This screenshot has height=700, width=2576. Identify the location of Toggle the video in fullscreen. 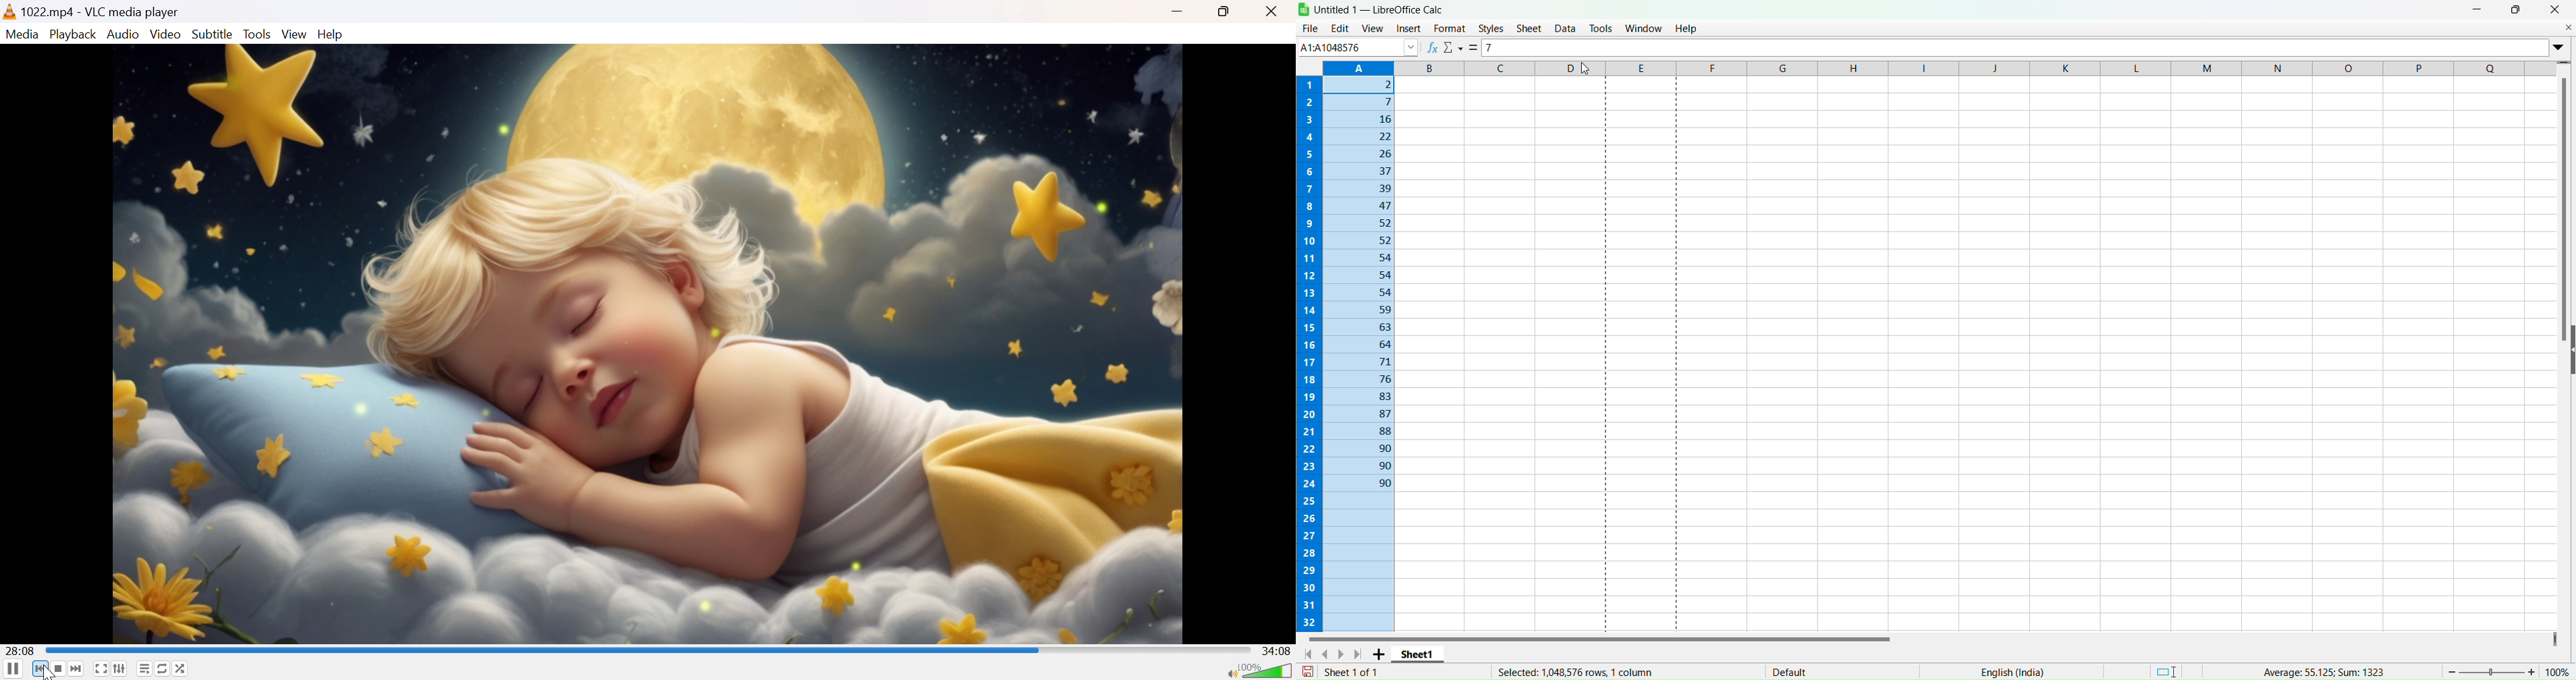
(100, 669).